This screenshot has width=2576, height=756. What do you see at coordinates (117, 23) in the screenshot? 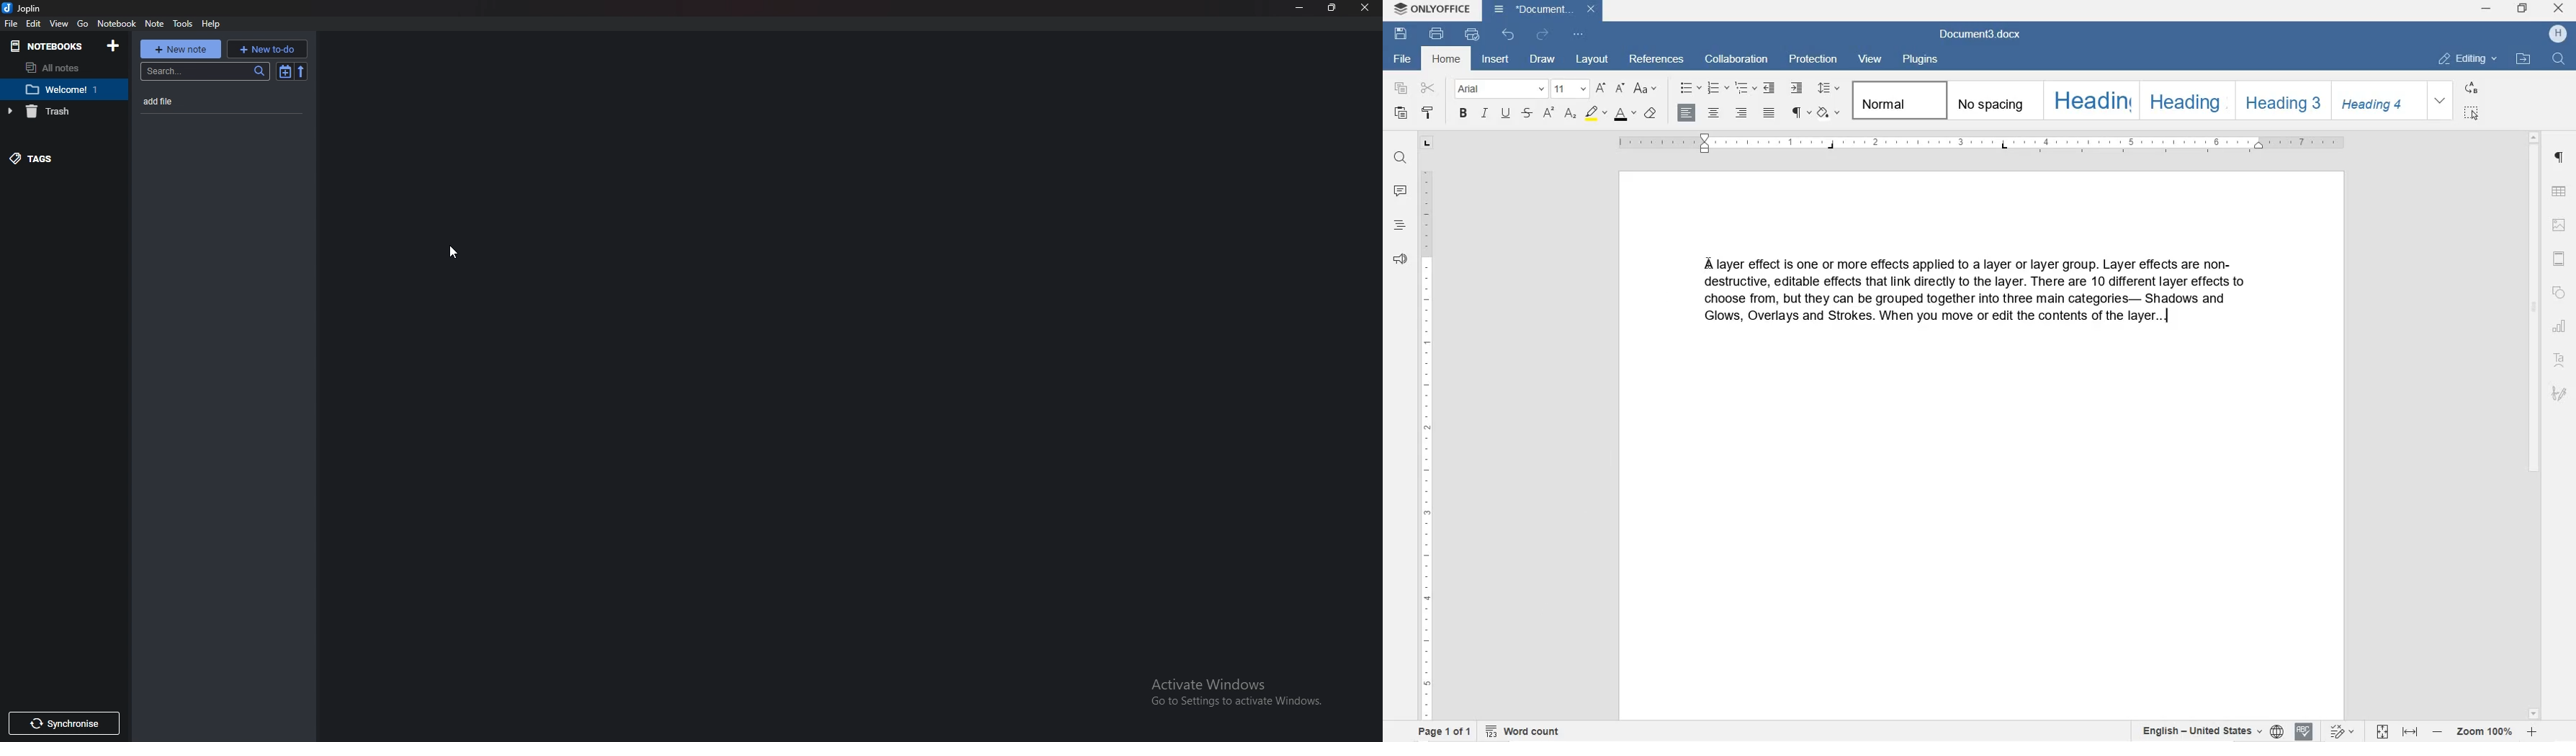
I see `Notebook` at bounding box center [117, 23].